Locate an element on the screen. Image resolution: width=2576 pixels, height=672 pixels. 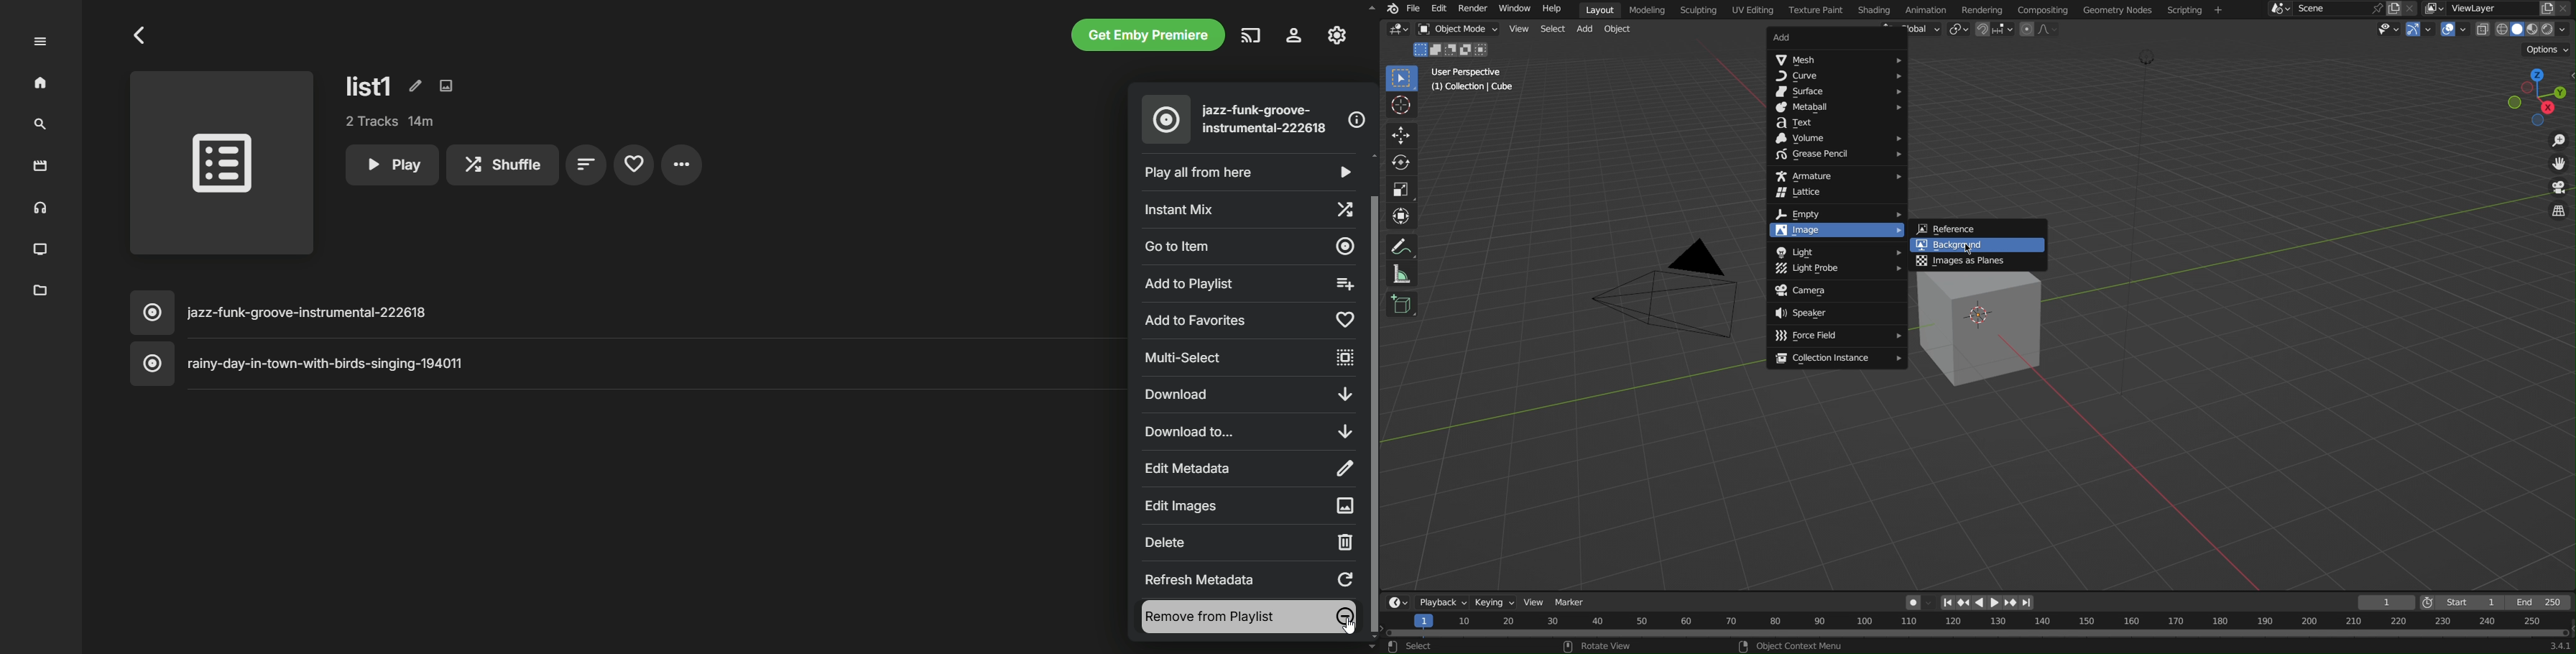
Scene is located at coordinates (2339, 9).